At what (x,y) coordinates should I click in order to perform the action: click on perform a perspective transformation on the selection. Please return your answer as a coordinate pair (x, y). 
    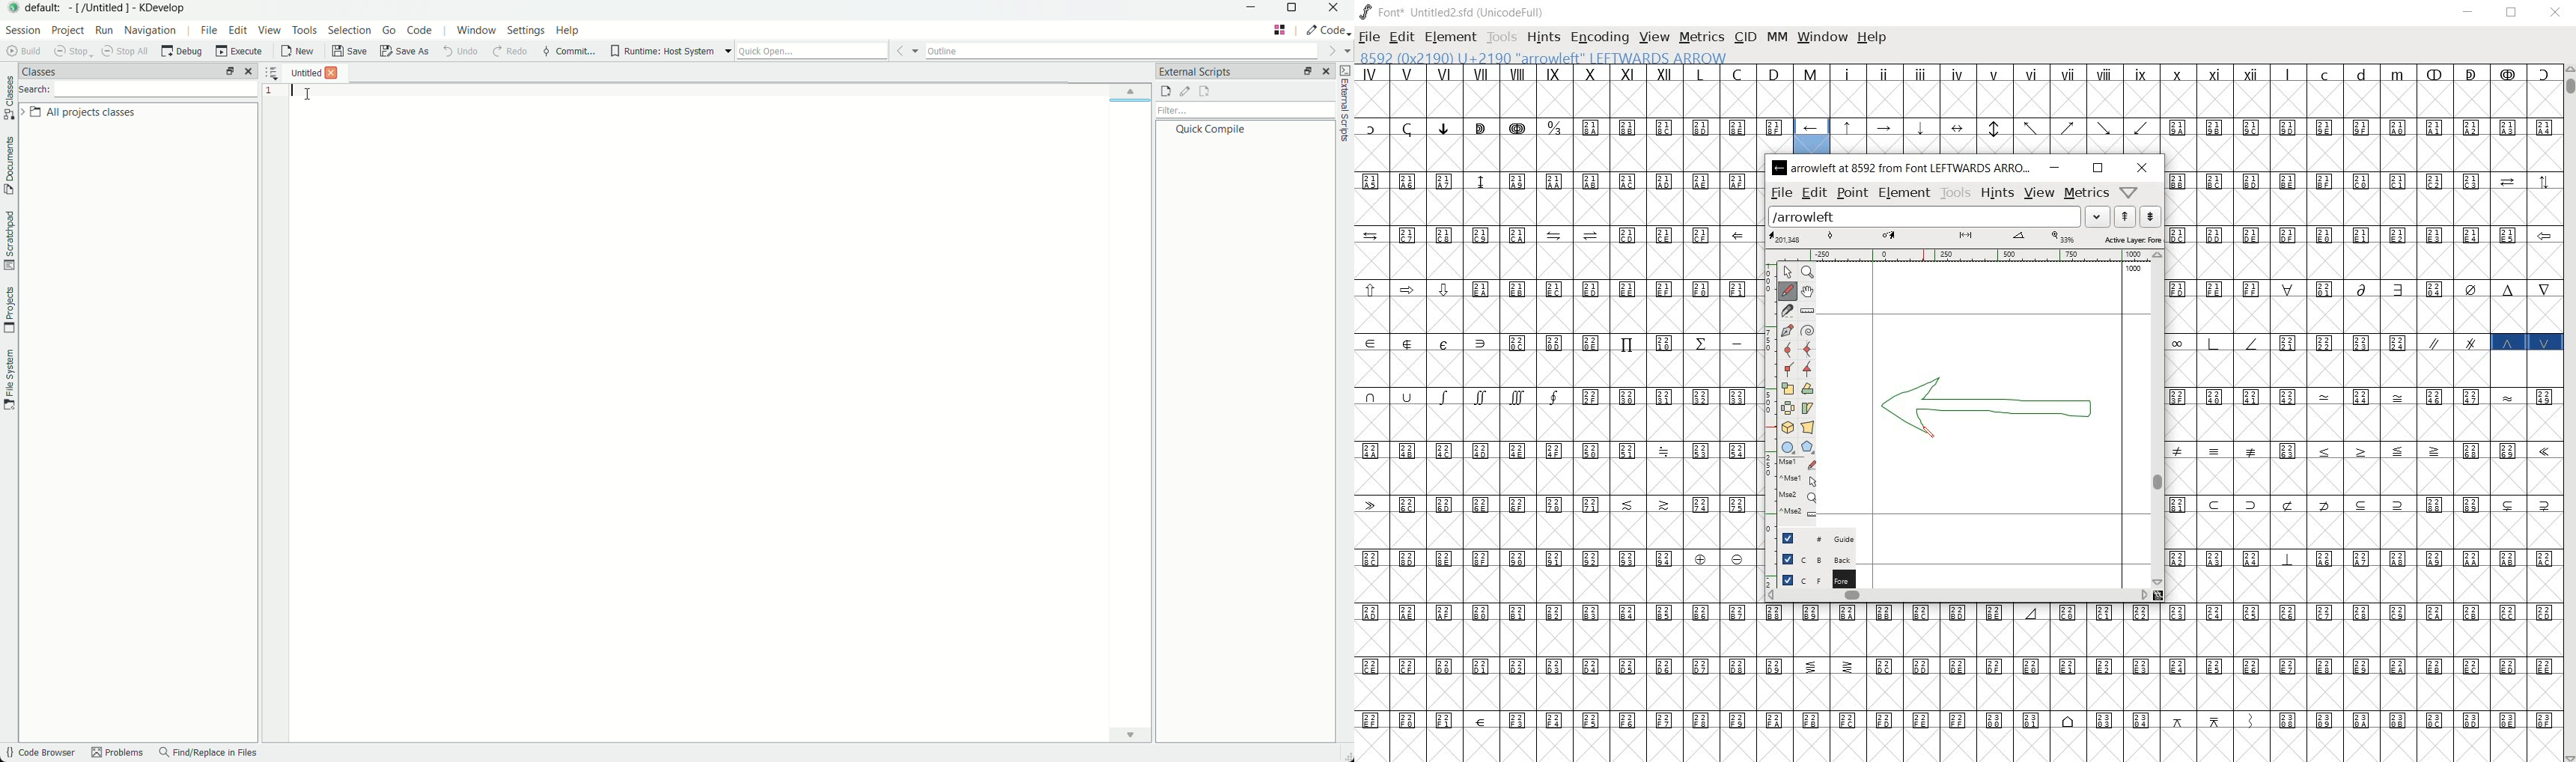
    Looking at the image, I should click on (1806, 426).